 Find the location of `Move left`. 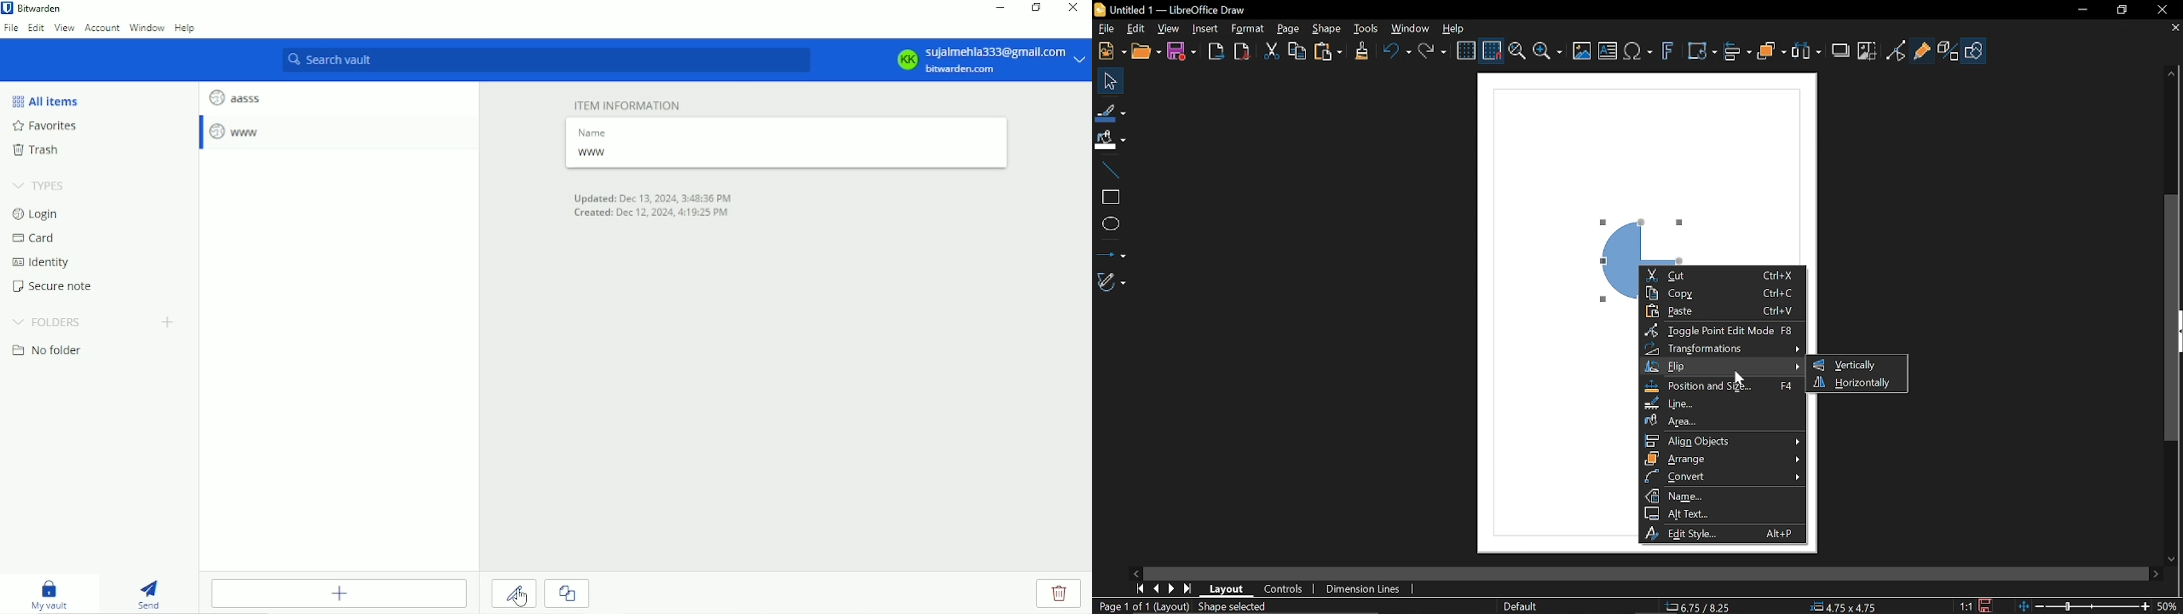

Move left is located at coordinates (1135, 571).